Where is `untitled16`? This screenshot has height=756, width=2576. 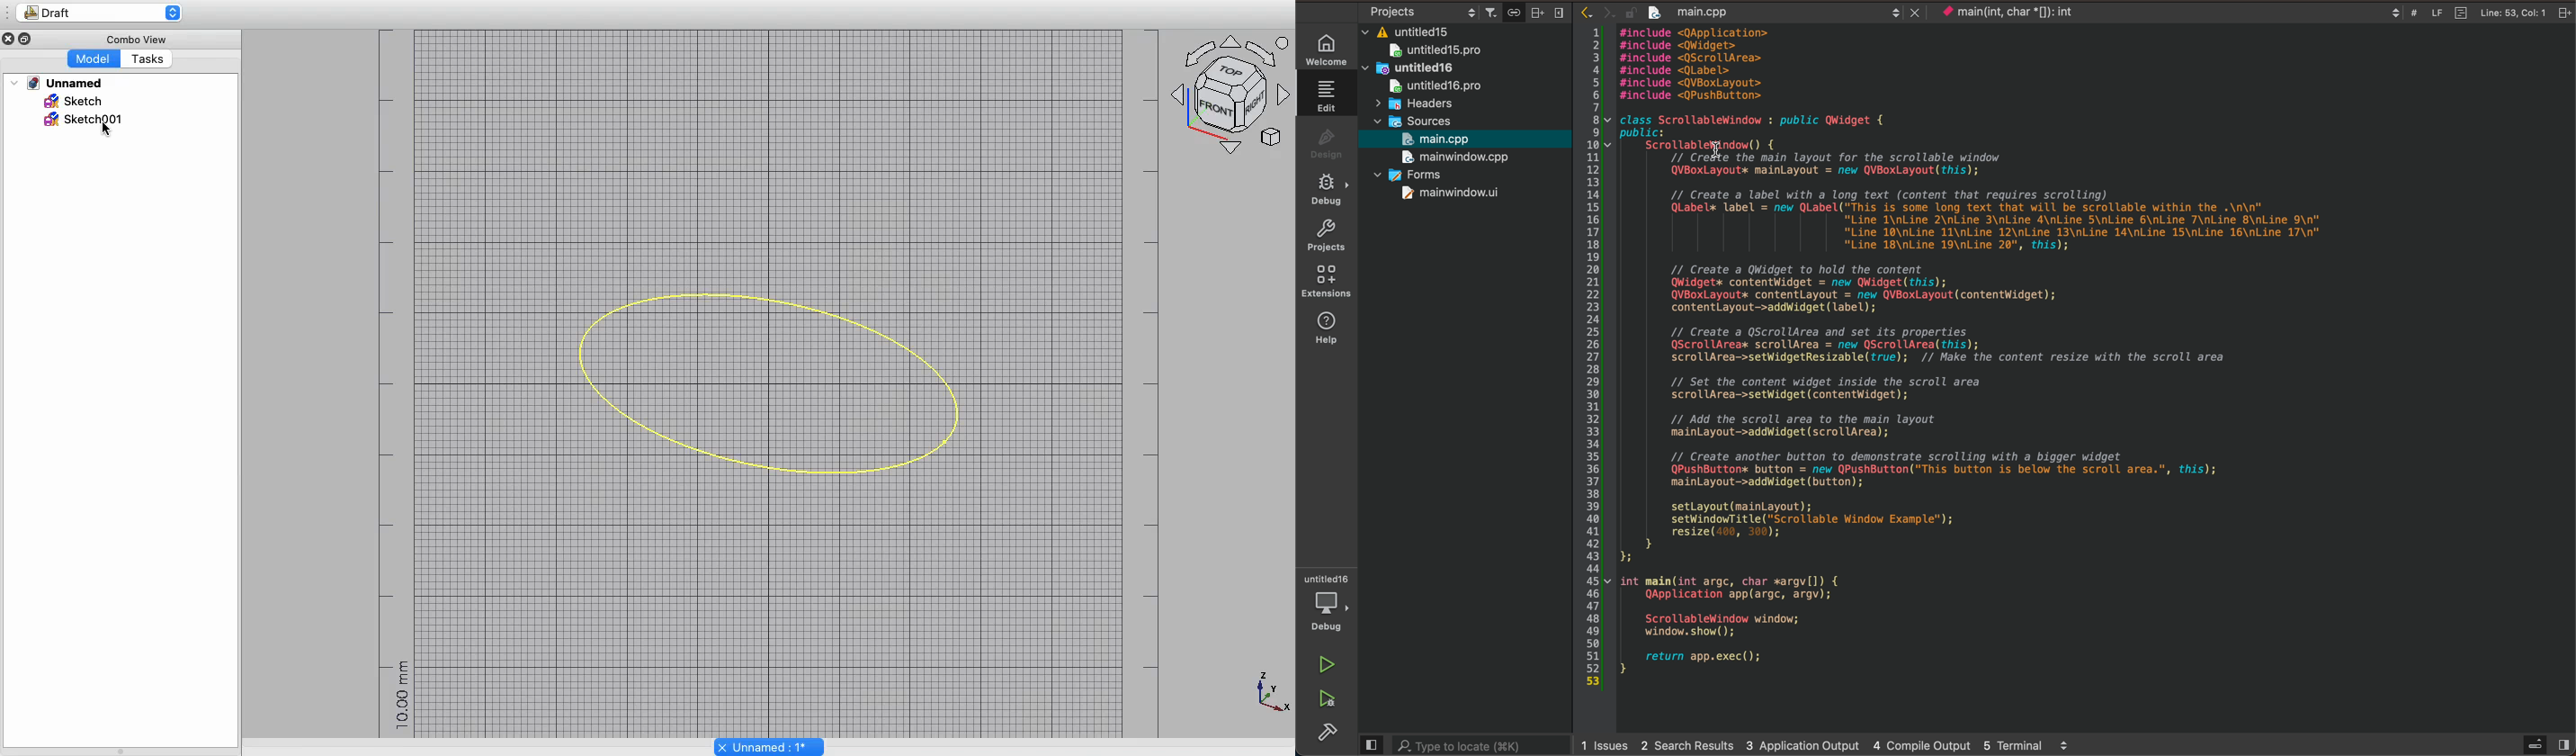 untitled16 is located at coordinates (1435, 69).